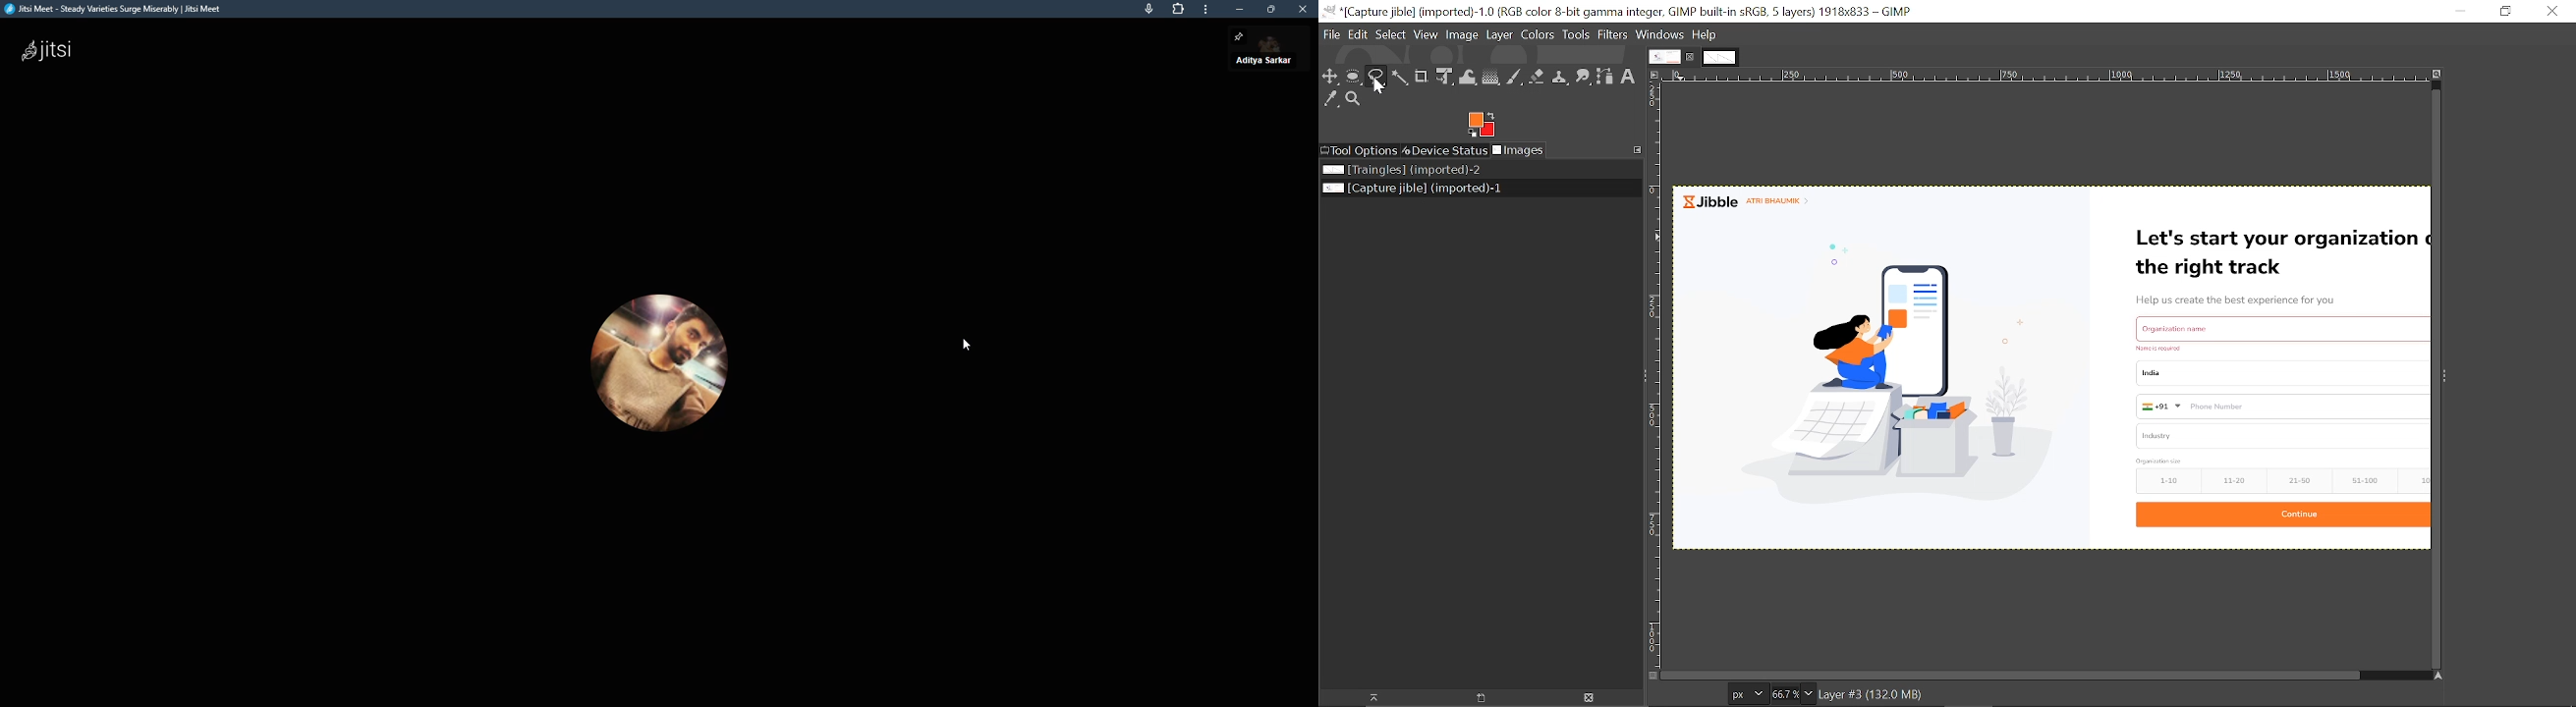  Describe the element at coordinates (1664, 56) in the screenshot. I see `Current tab` at that location.